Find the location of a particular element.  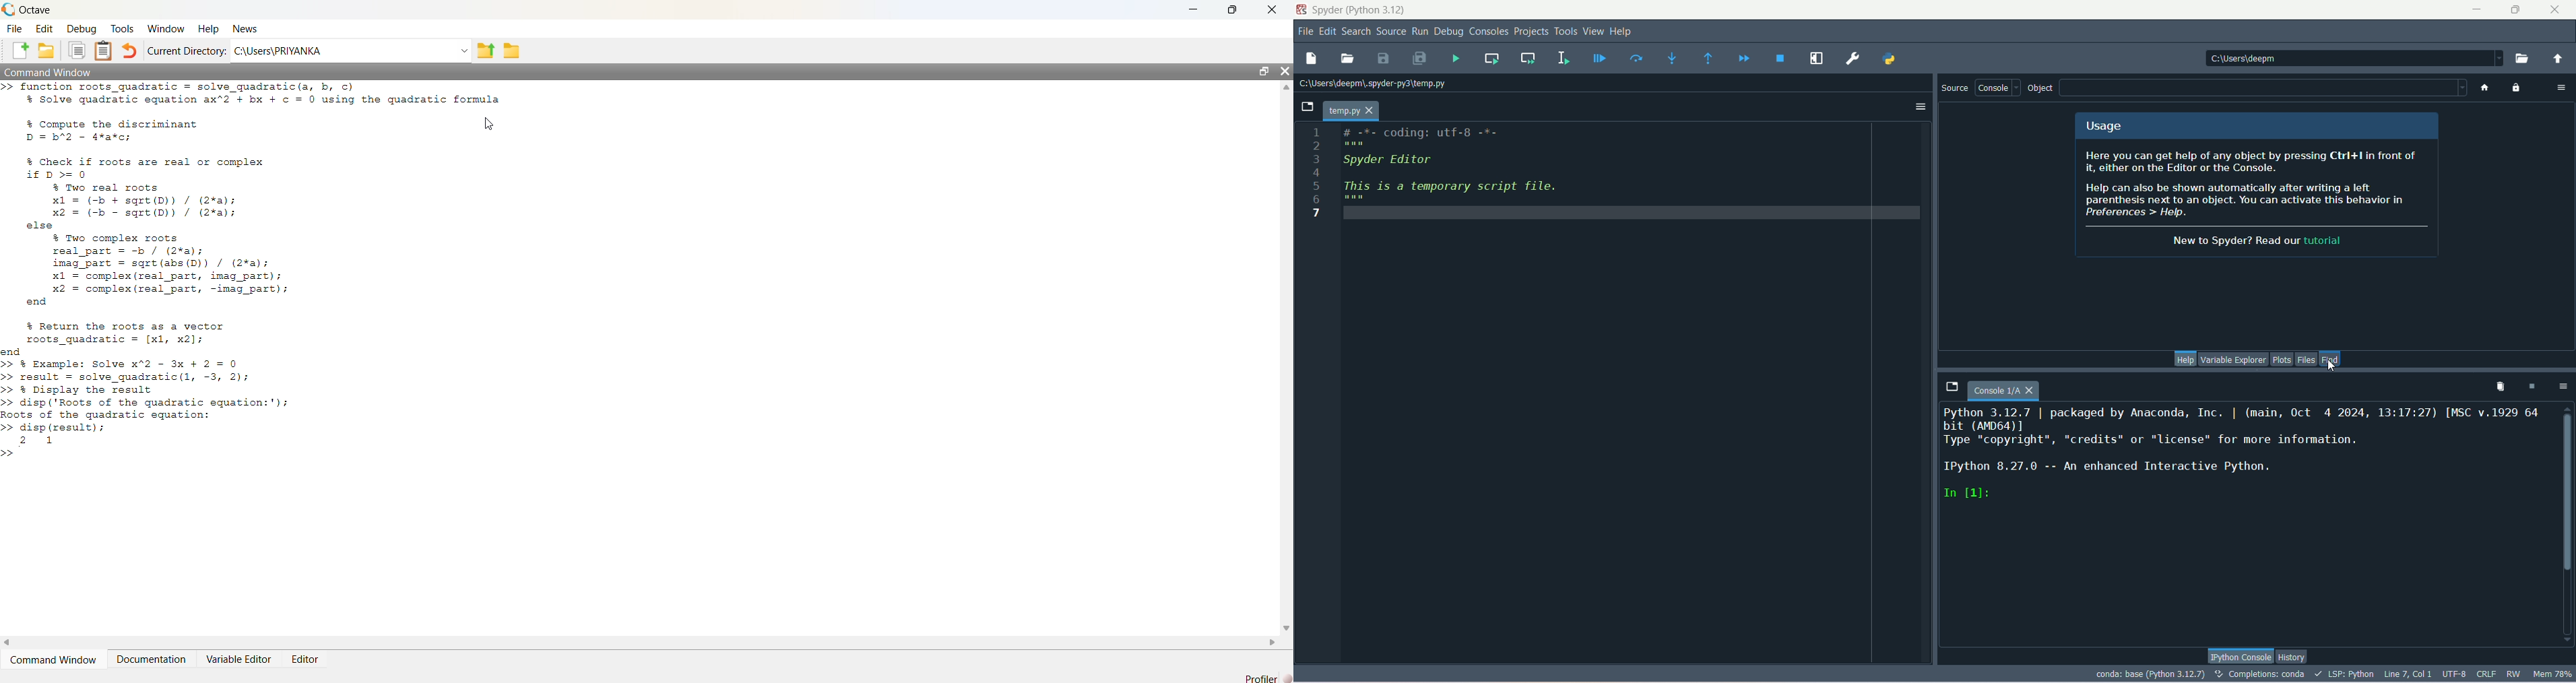

location is located at coordinates (2353, 58).